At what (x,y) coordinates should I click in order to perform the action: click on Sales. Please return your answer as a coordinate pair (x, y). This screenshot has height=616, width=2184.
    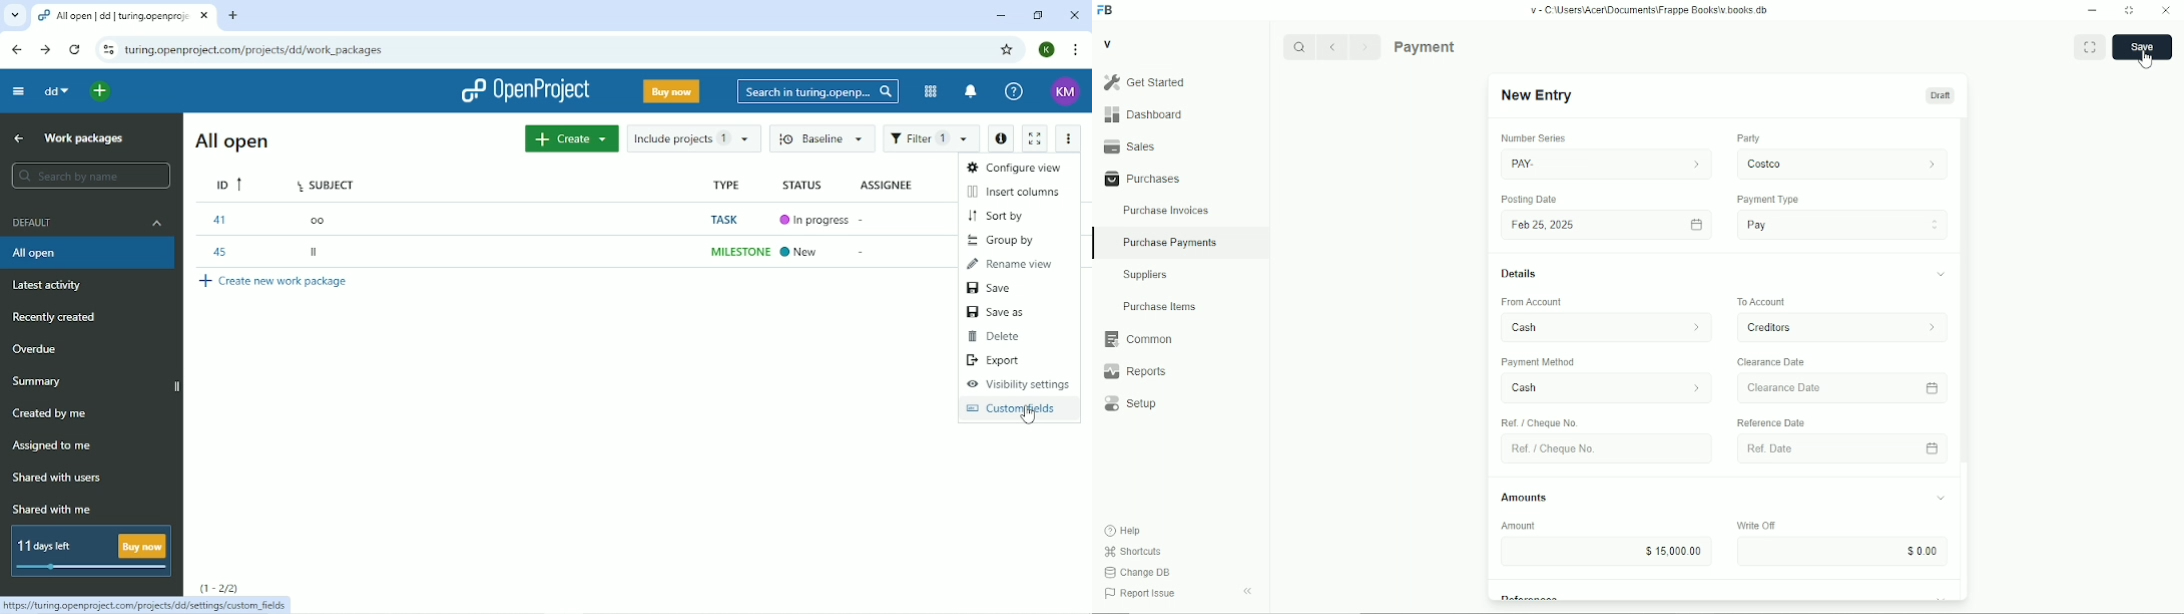
    Looking at the image, I should click on (1180, 146).